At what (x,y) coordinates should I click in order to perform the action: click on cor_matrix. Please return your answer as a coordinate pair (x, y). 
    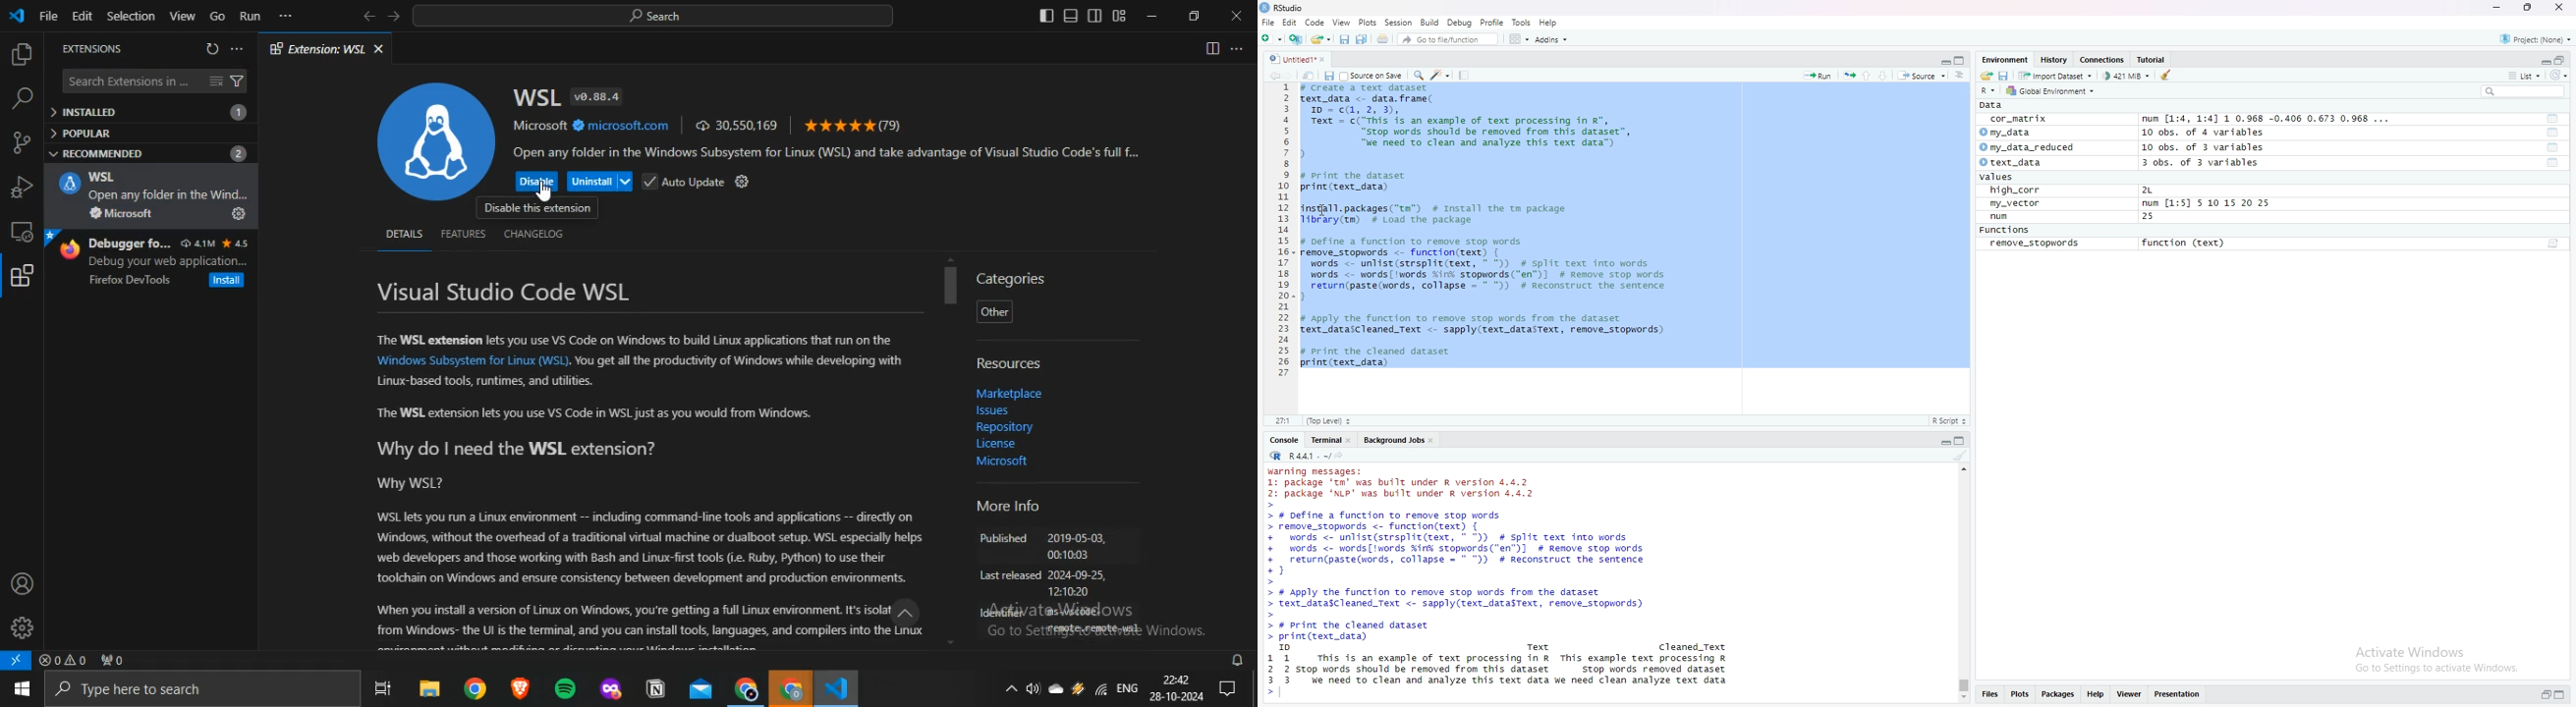
    Looking at the image, I should click on (2018, 119).